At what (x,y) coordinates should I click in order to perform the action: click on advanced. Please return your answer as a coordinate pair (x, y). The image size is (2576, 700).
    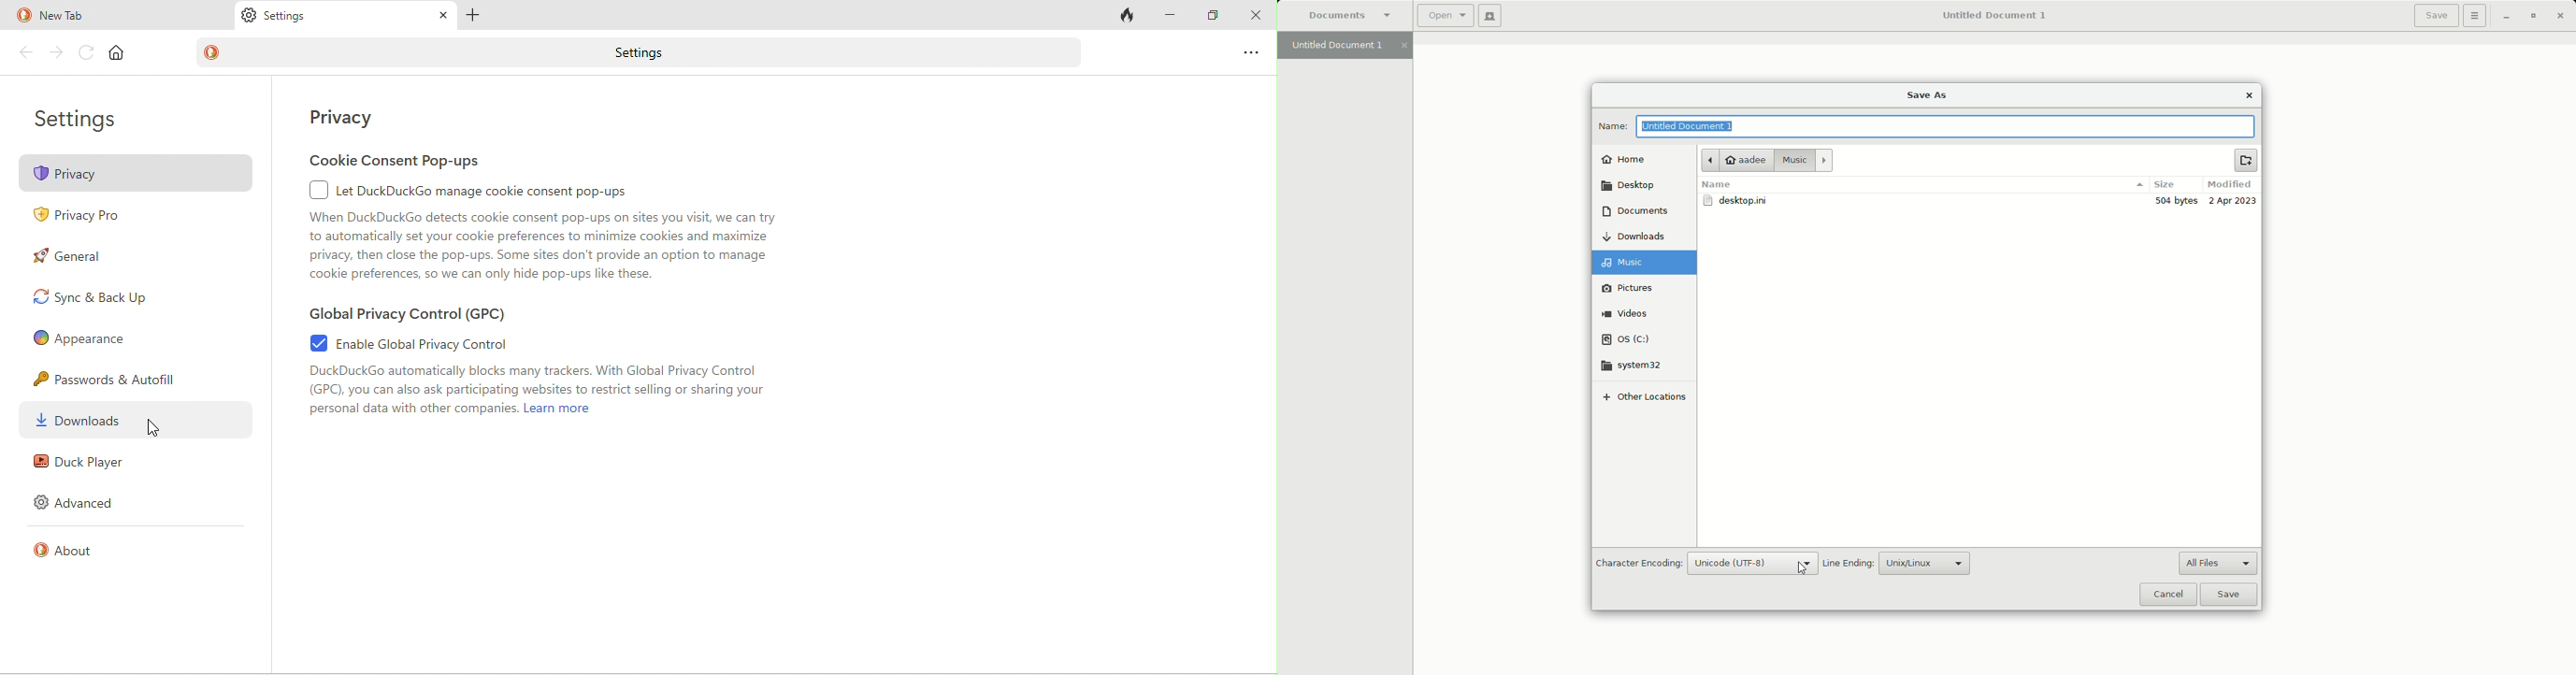
    Looking at the image, I should click on (77, 503).